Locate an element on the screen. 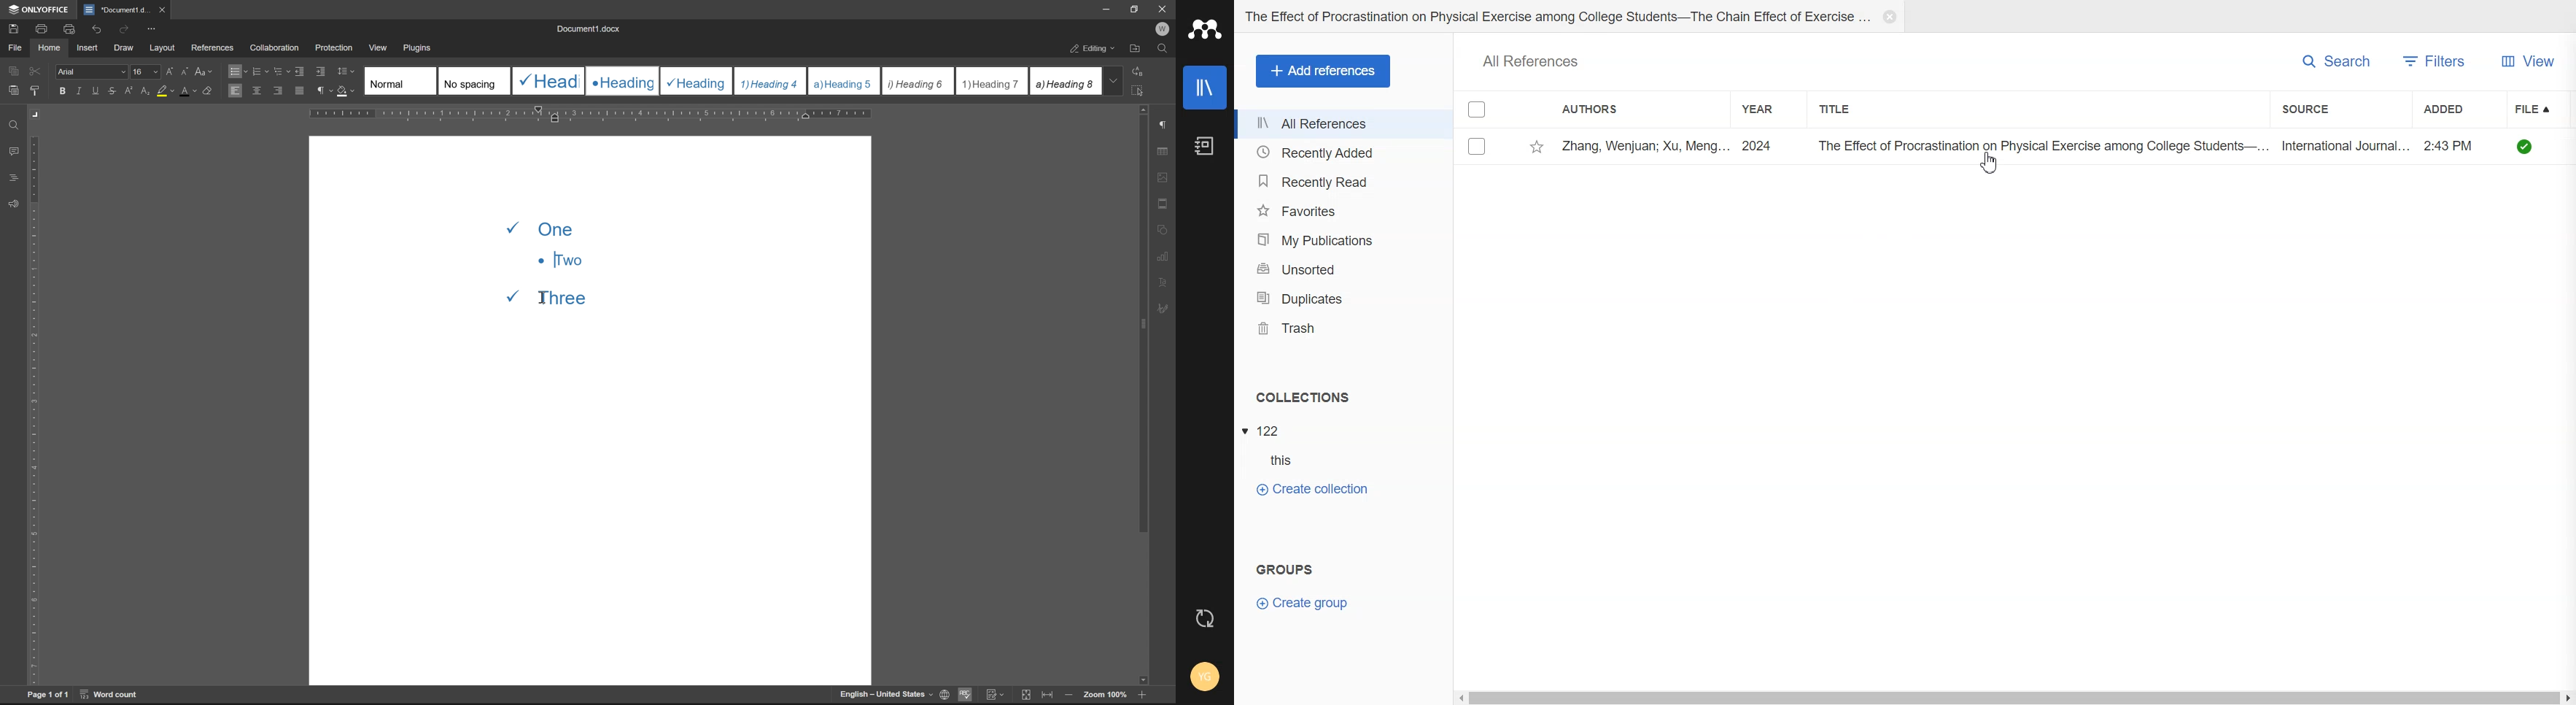 The image size is (2576, 728). Source is located at coordinates (2336, 108).